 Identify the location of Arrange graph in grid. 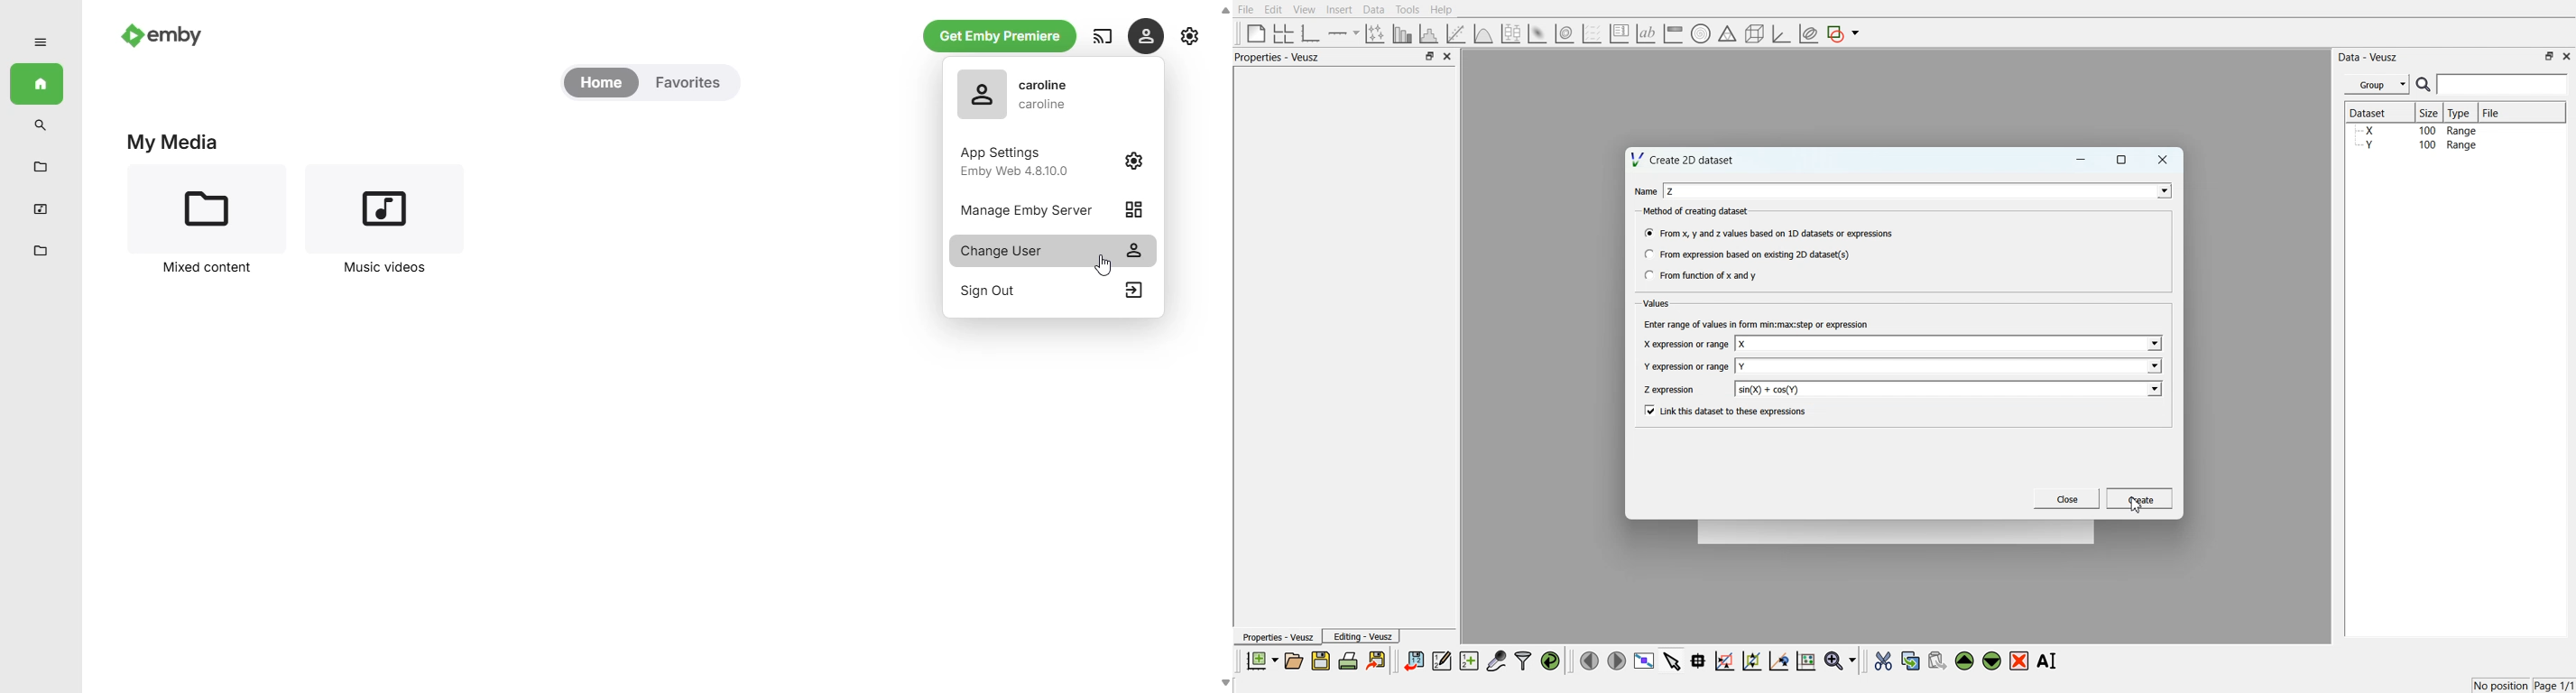
(1284, 34).